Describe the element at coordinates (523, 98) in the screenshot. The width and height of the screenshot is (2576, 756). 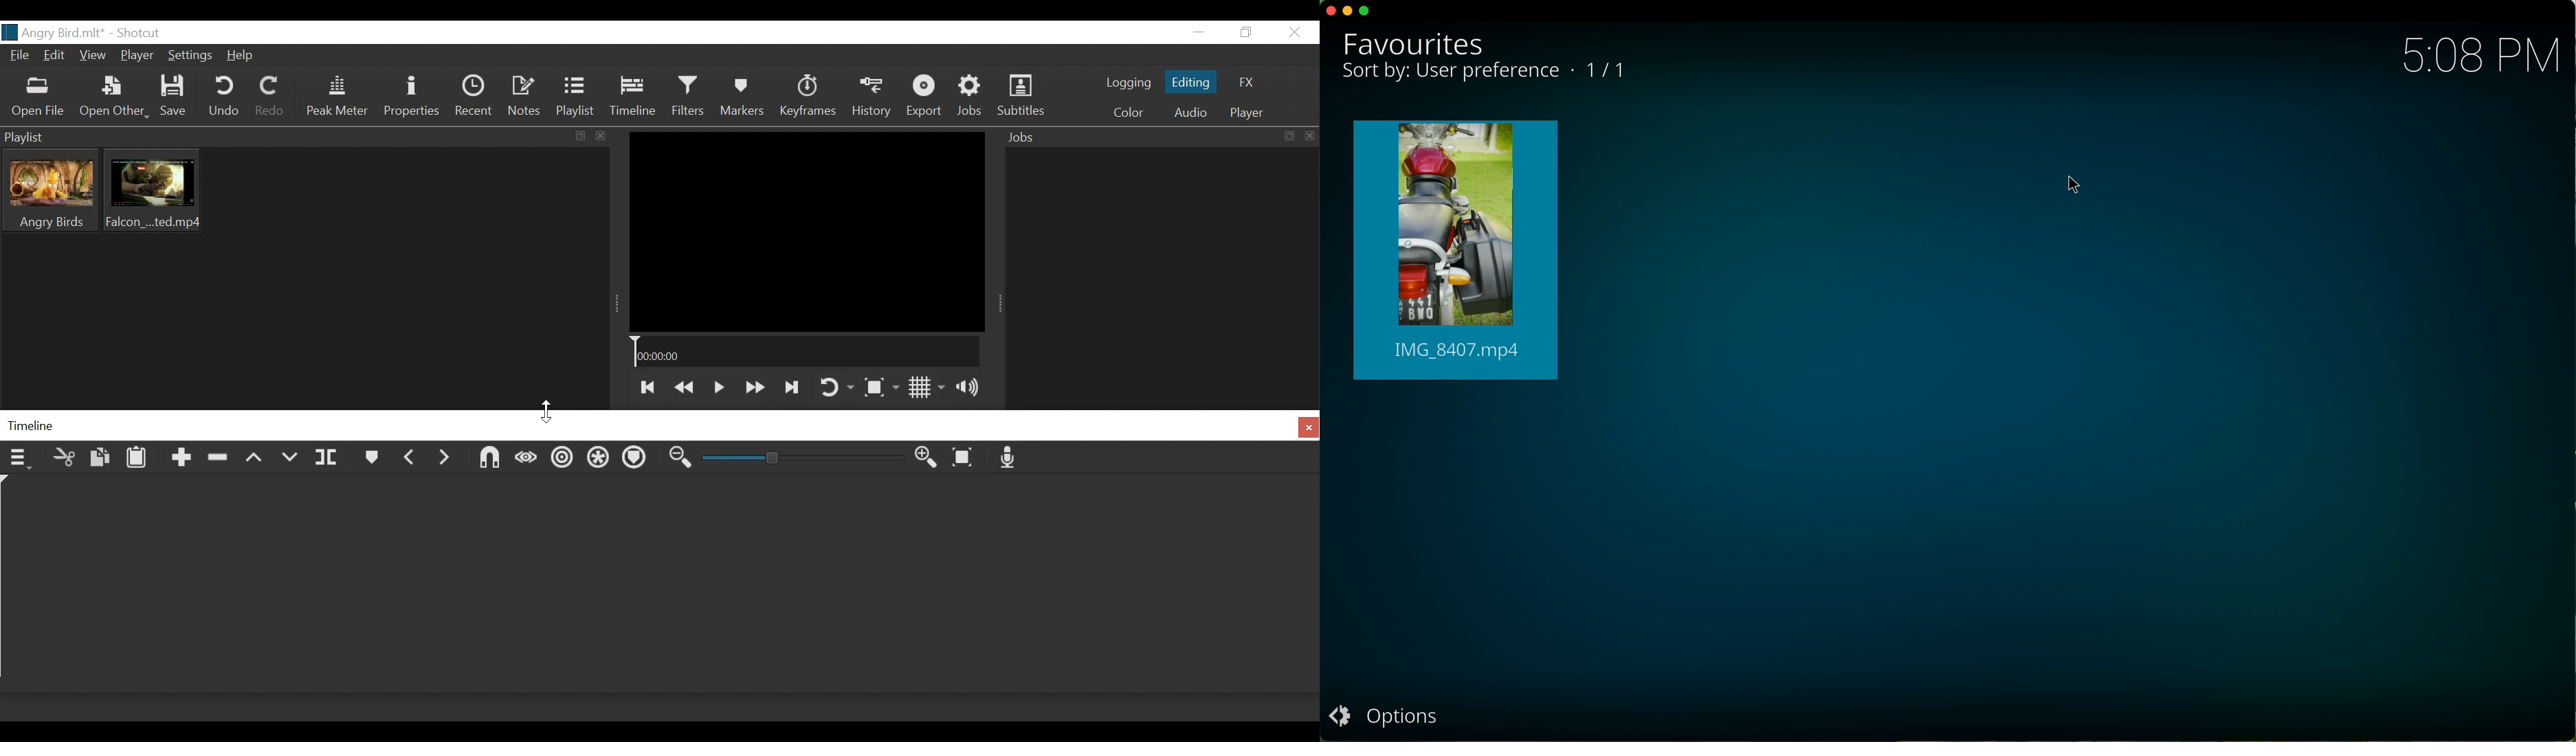
I see `Notes` at that location.